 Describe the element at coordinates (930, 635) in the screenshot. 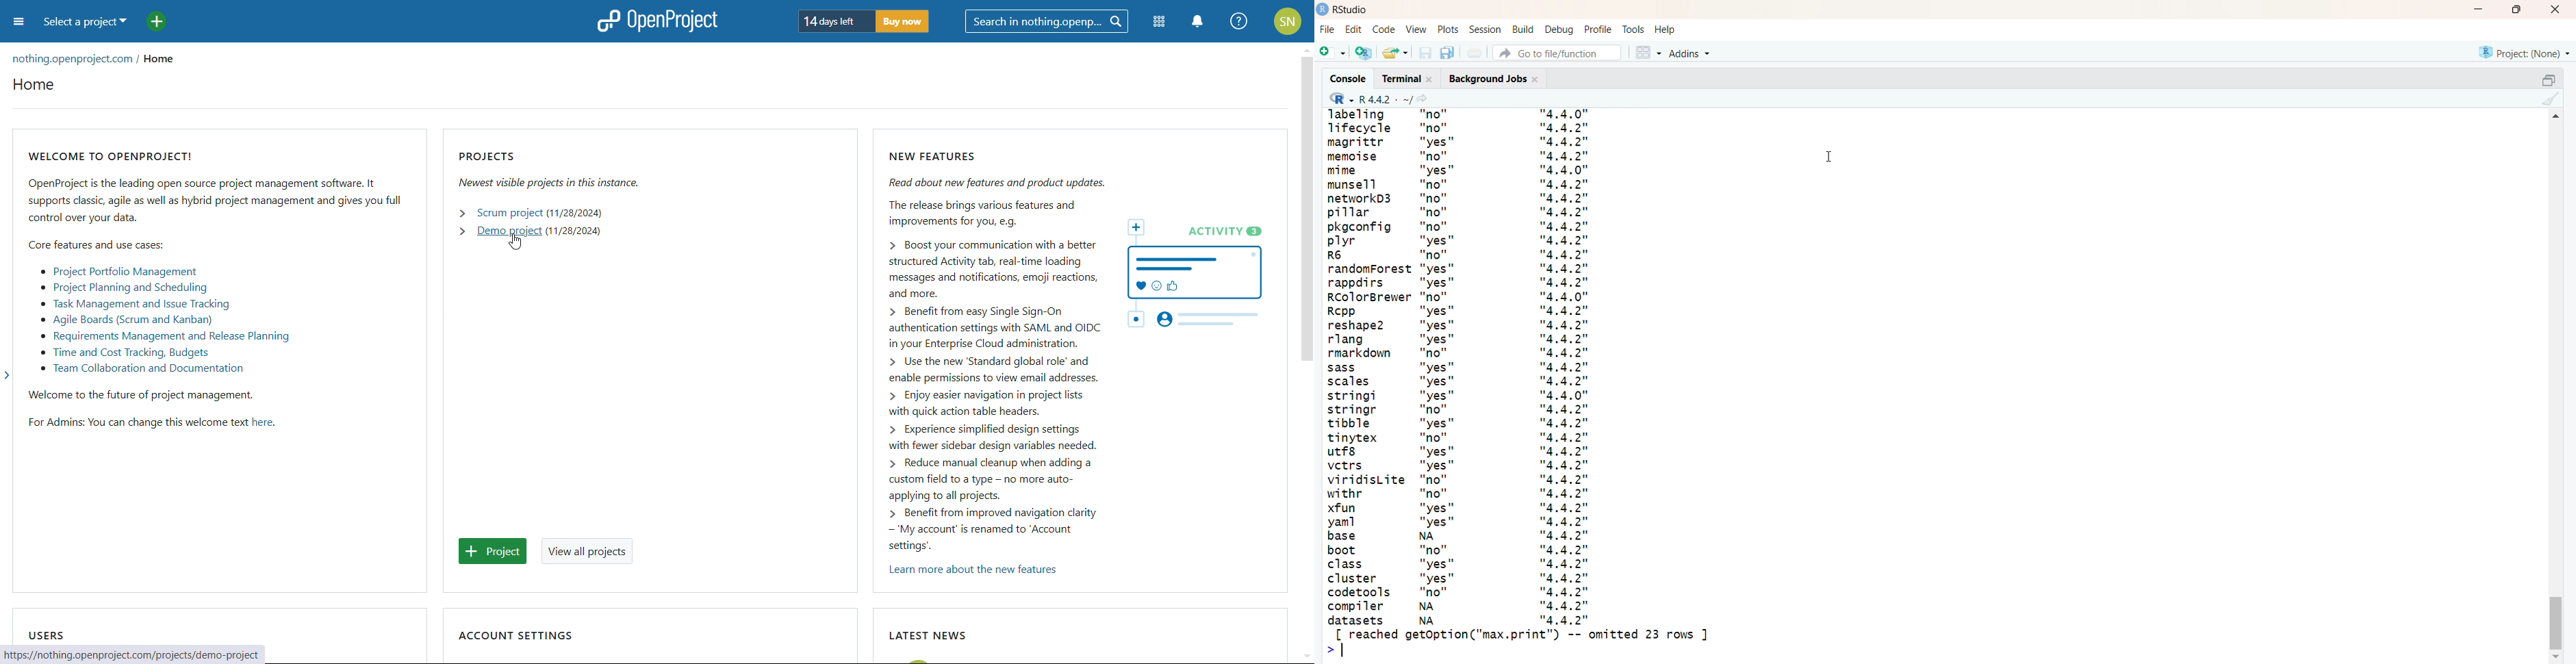

I see `latest news` at that location.